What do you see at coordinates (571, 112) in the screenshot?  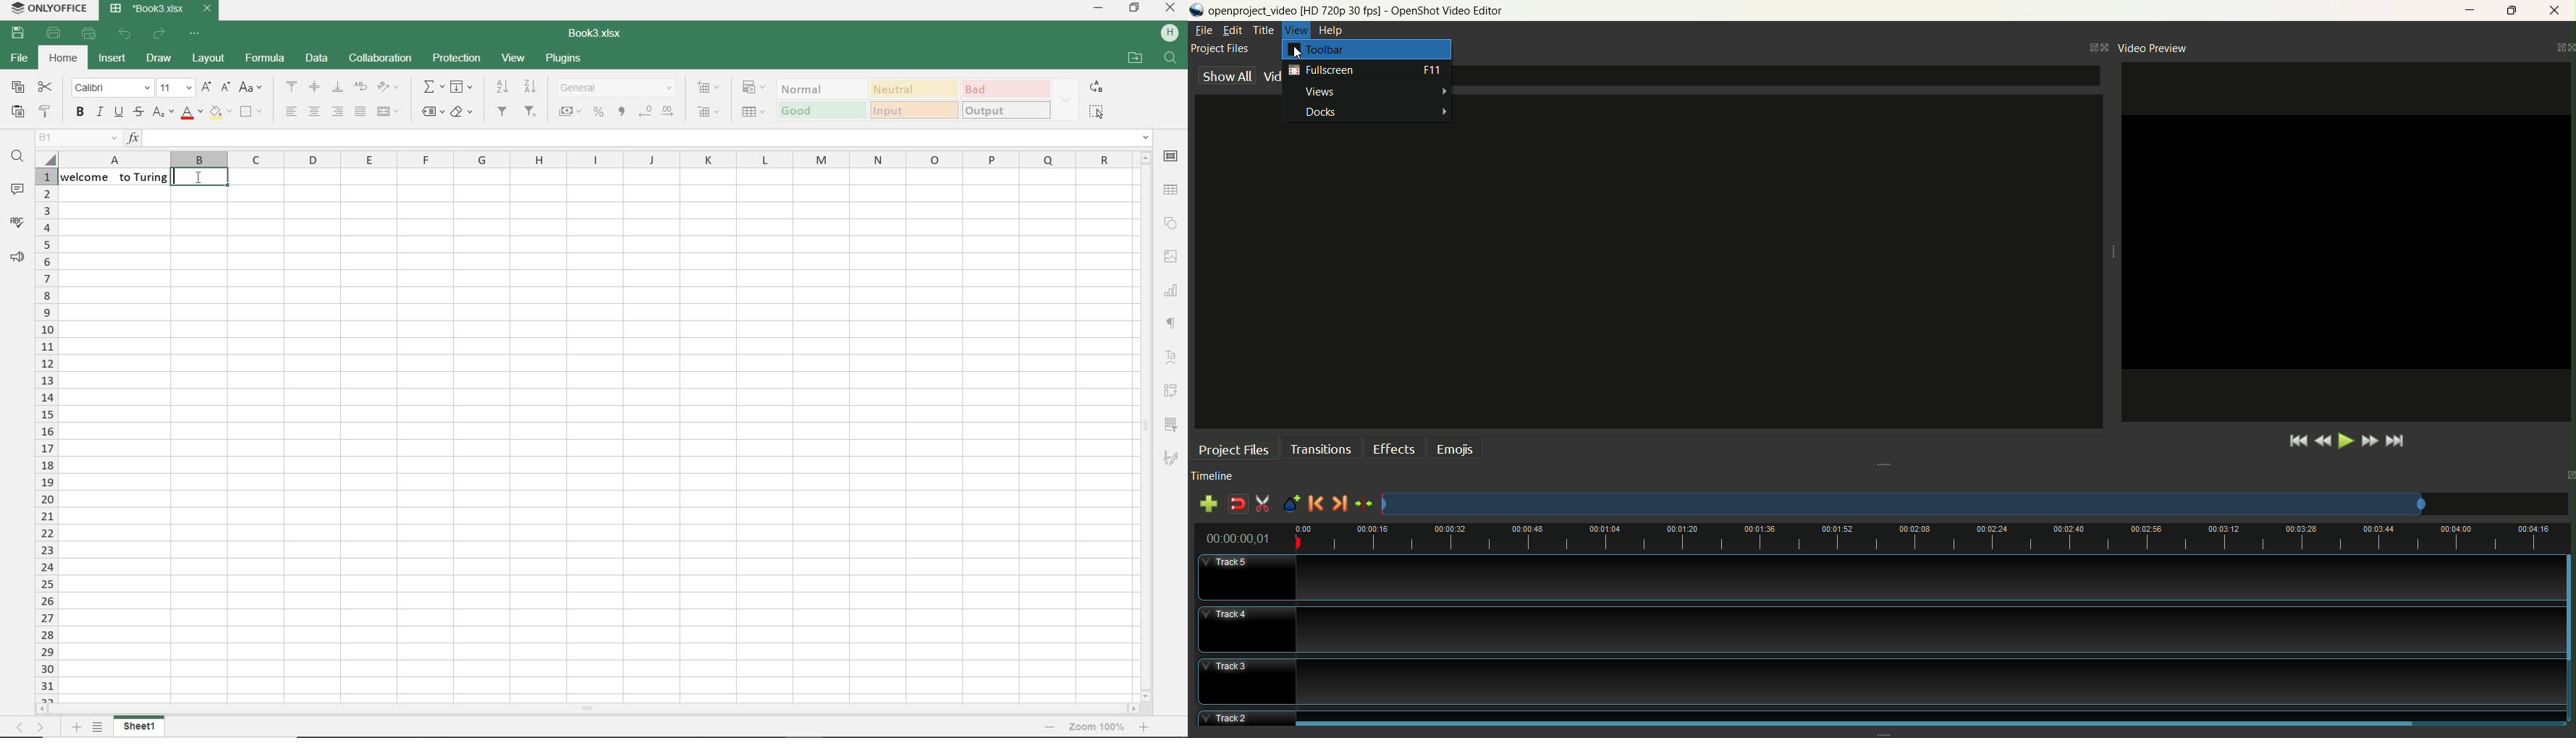 I see `account style` at bounding box center [571, 112].